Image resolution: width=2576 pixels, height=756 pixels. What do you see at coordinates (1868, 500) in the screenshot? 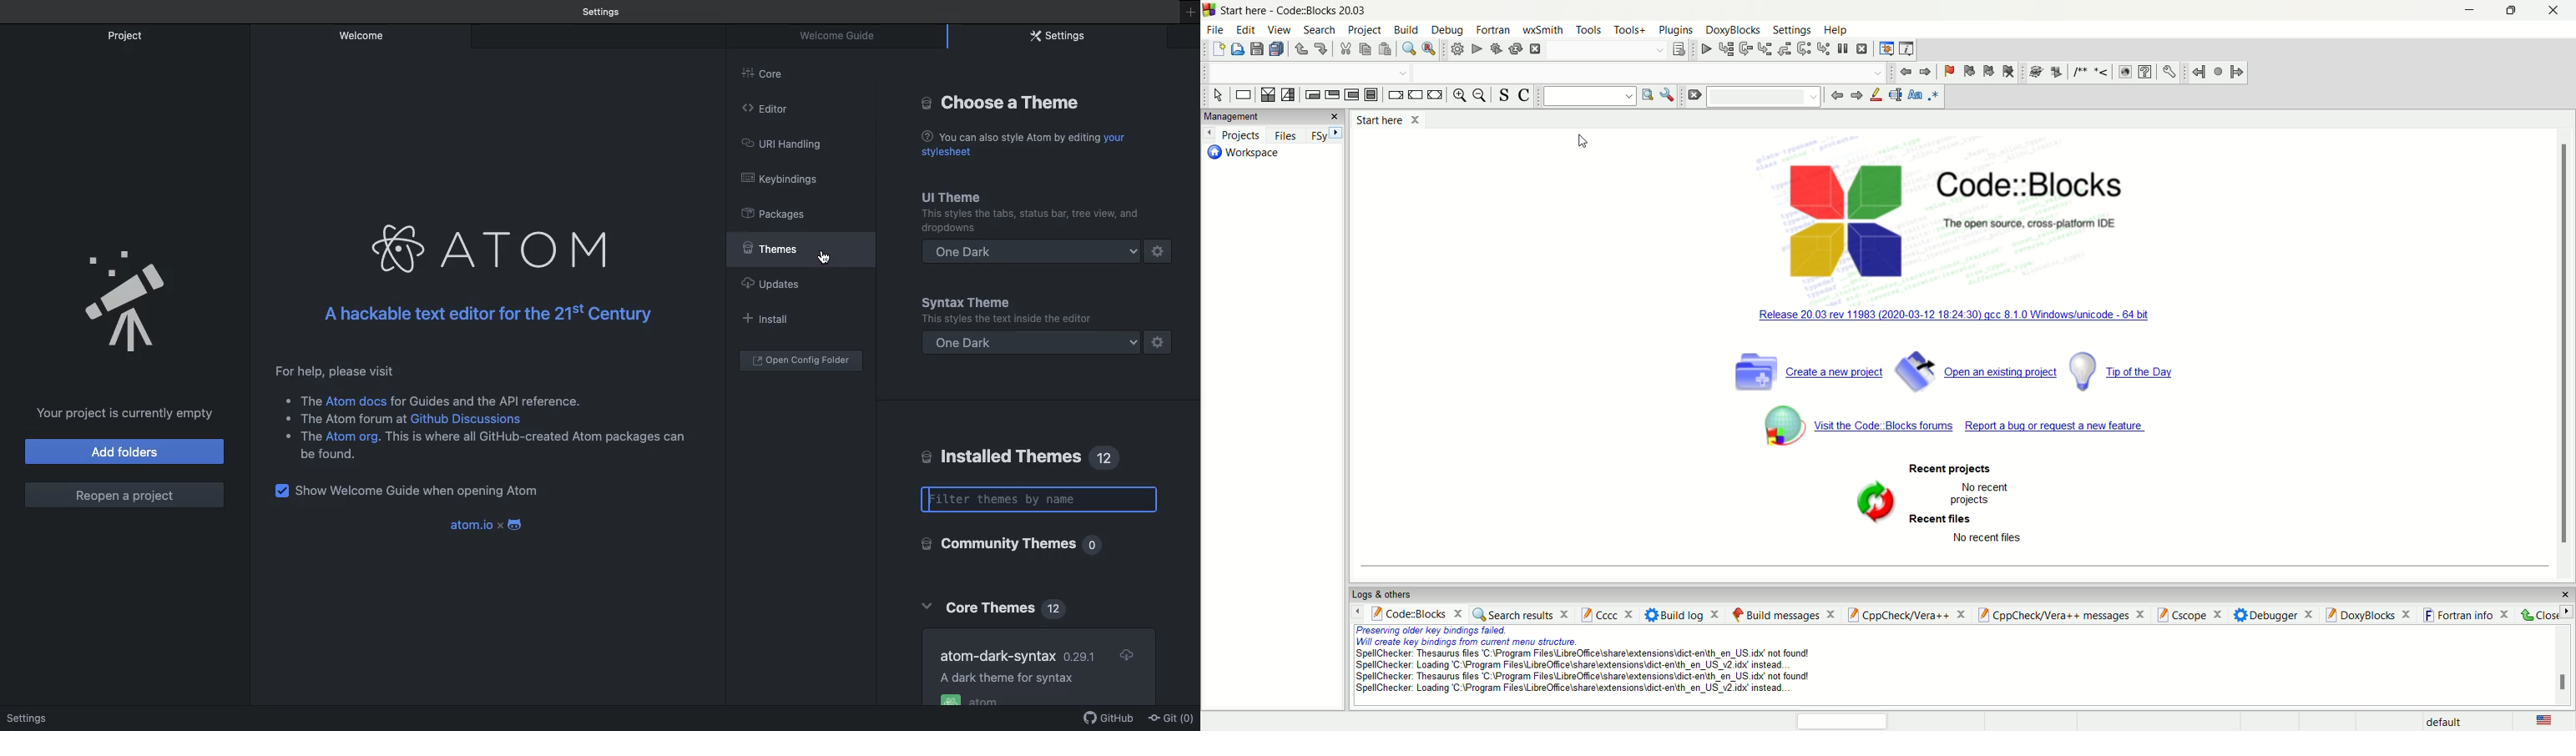
I see `symbol` at bounding box center [1868, 500].